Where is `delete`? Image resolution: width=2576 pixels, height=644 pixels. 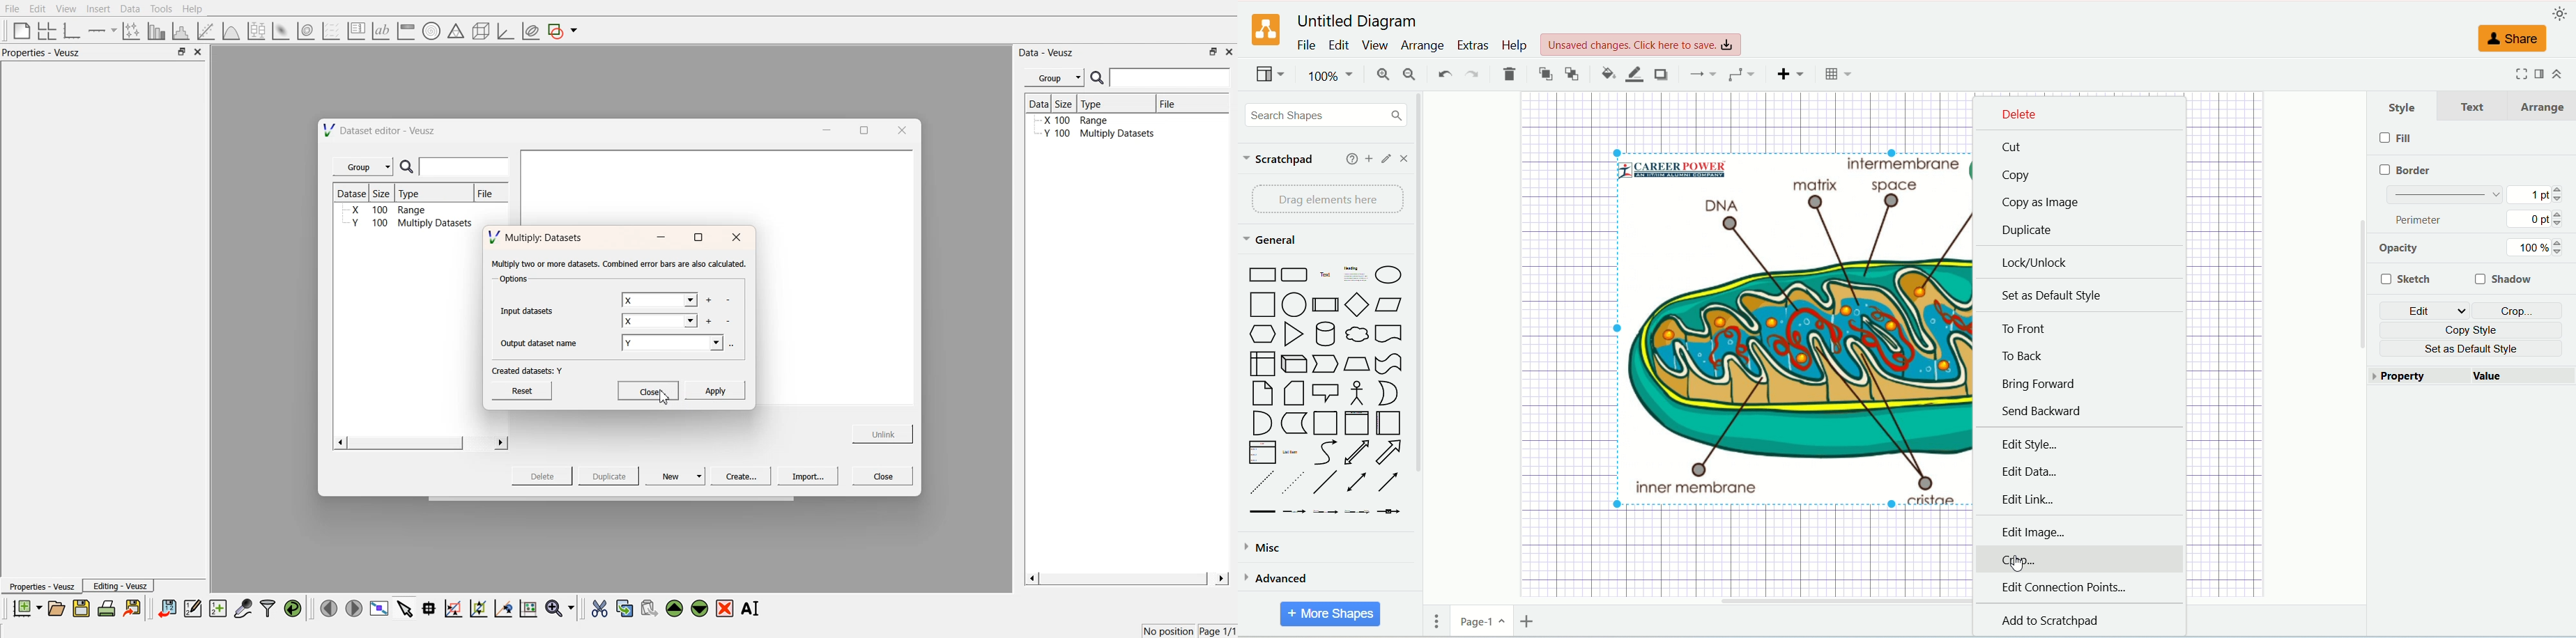 delete is located at coordinates (2021, 116).